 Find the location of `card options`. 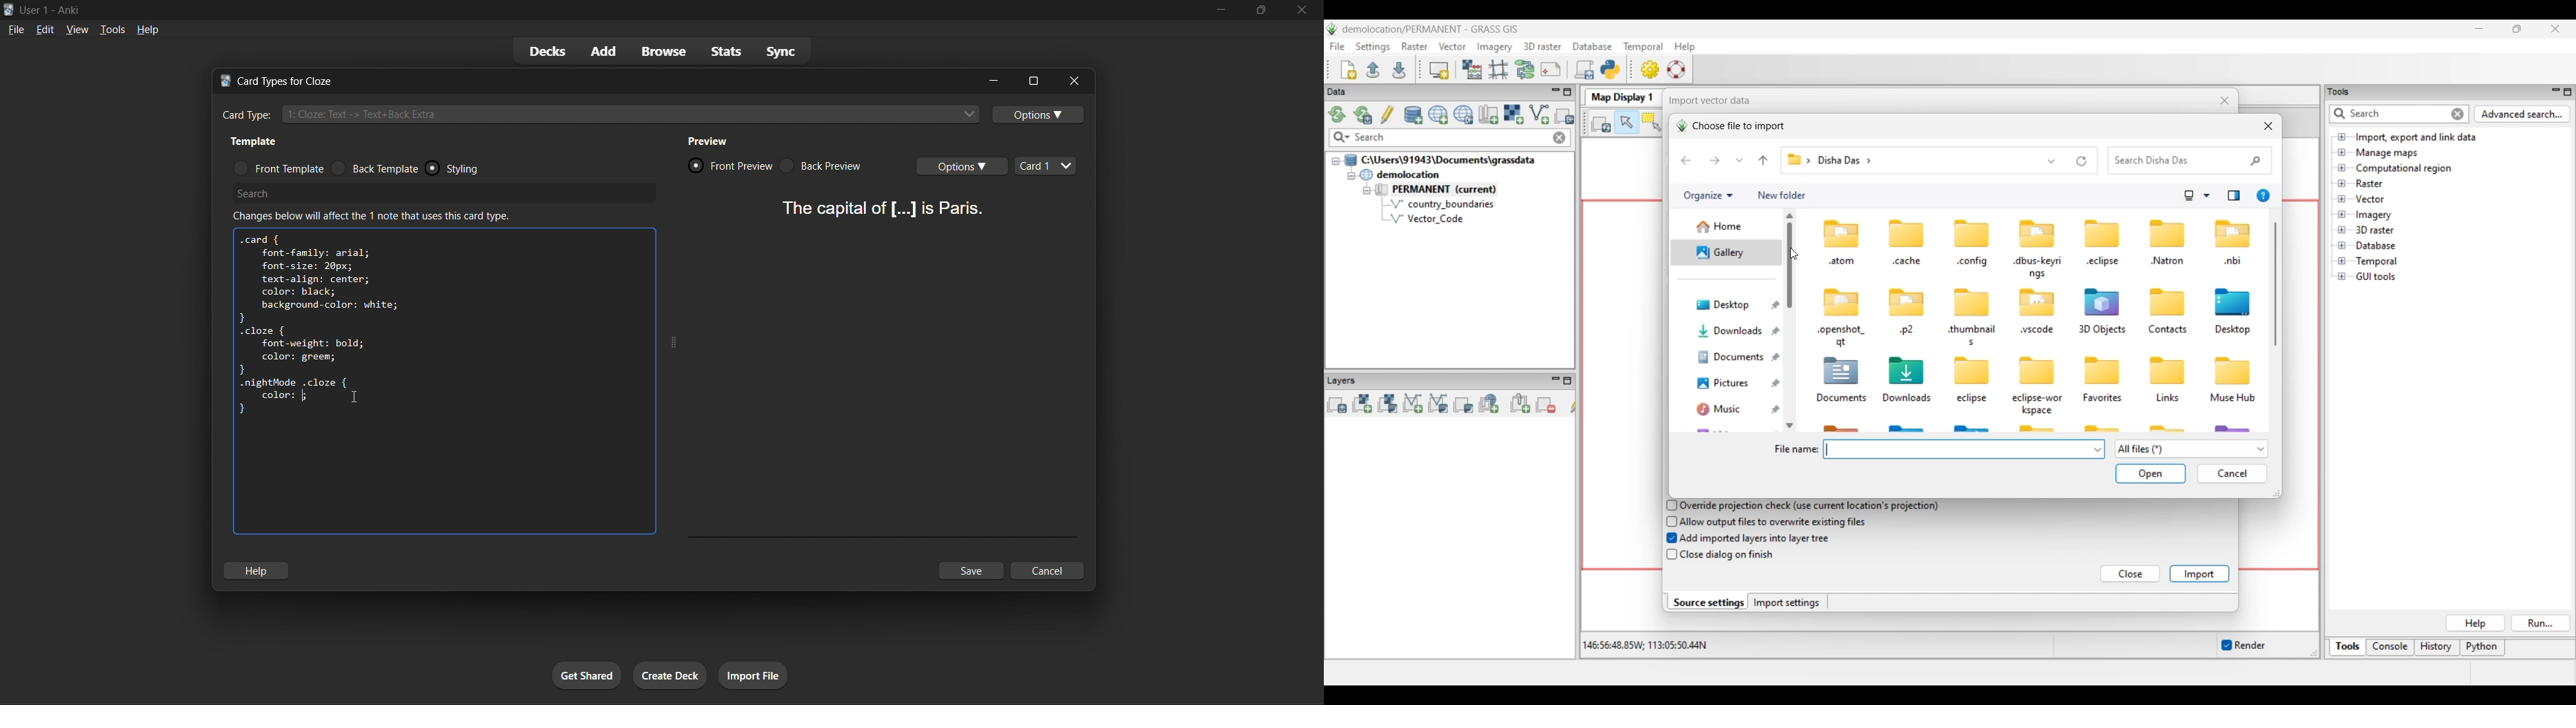

card options is located at coordinates (965, 169).